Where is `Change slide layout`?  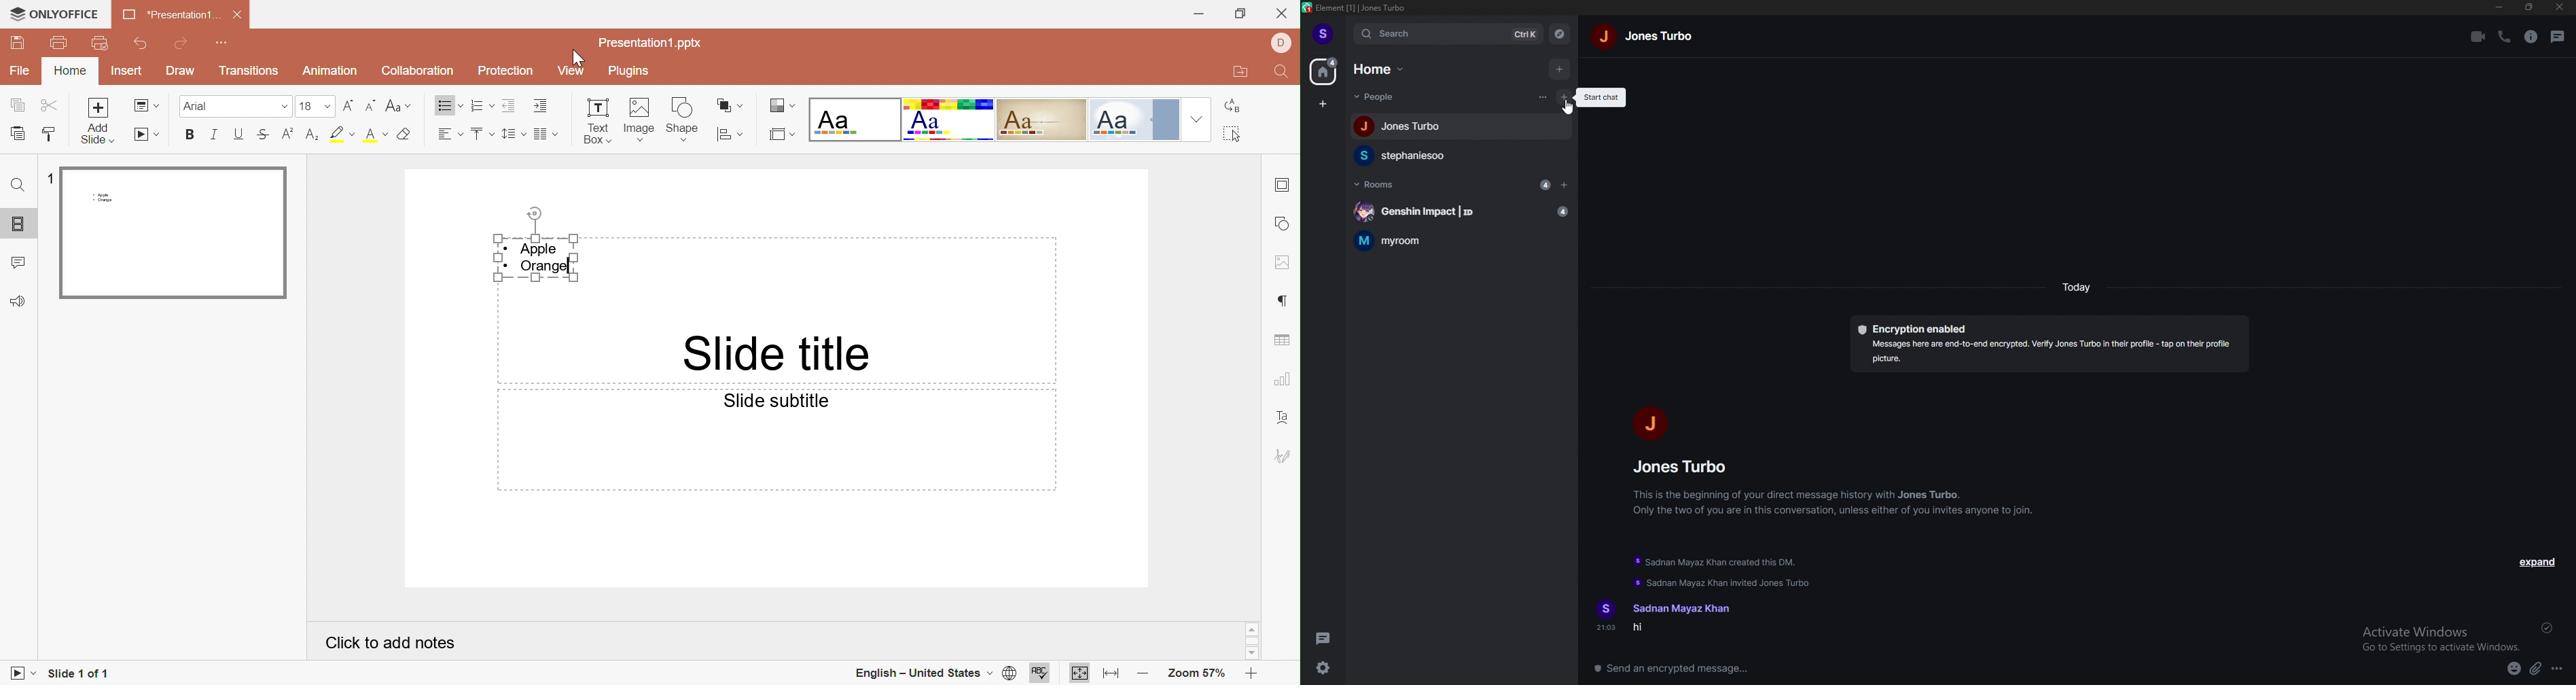
Change slide layout is located at coordinates (147, 106).